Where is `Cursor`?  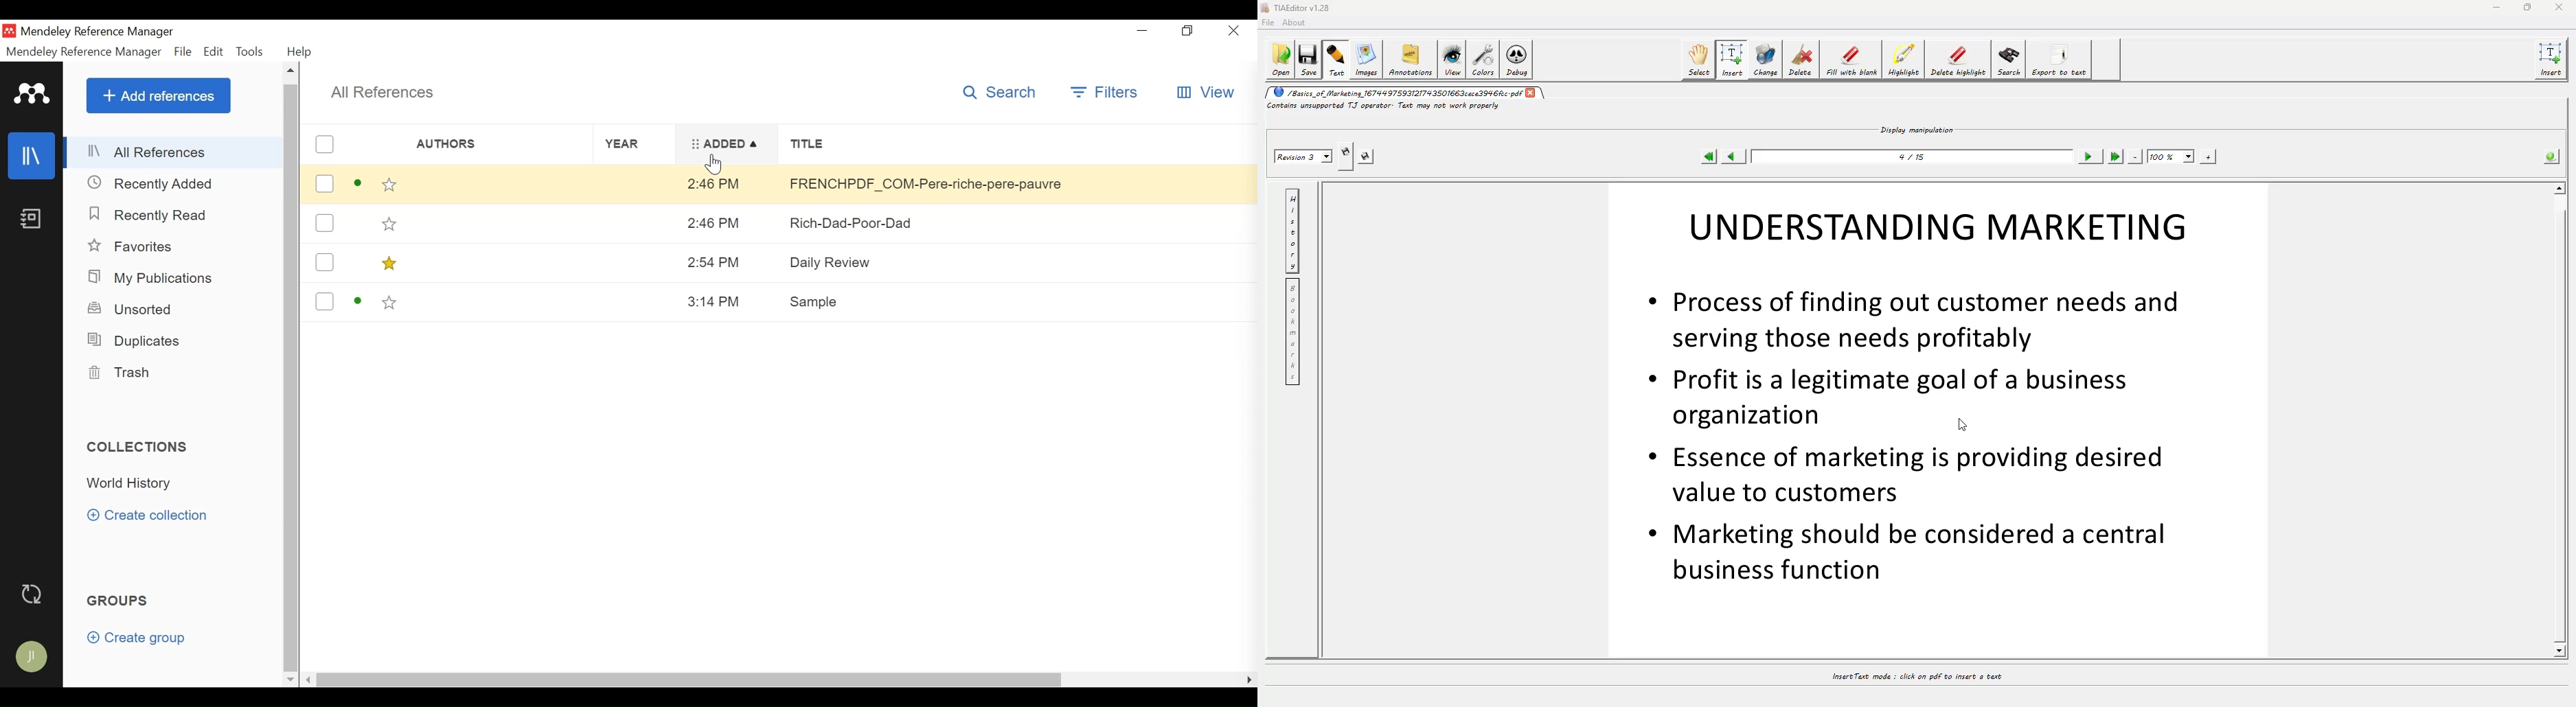 Cursor is located at coordinates (716, 164).